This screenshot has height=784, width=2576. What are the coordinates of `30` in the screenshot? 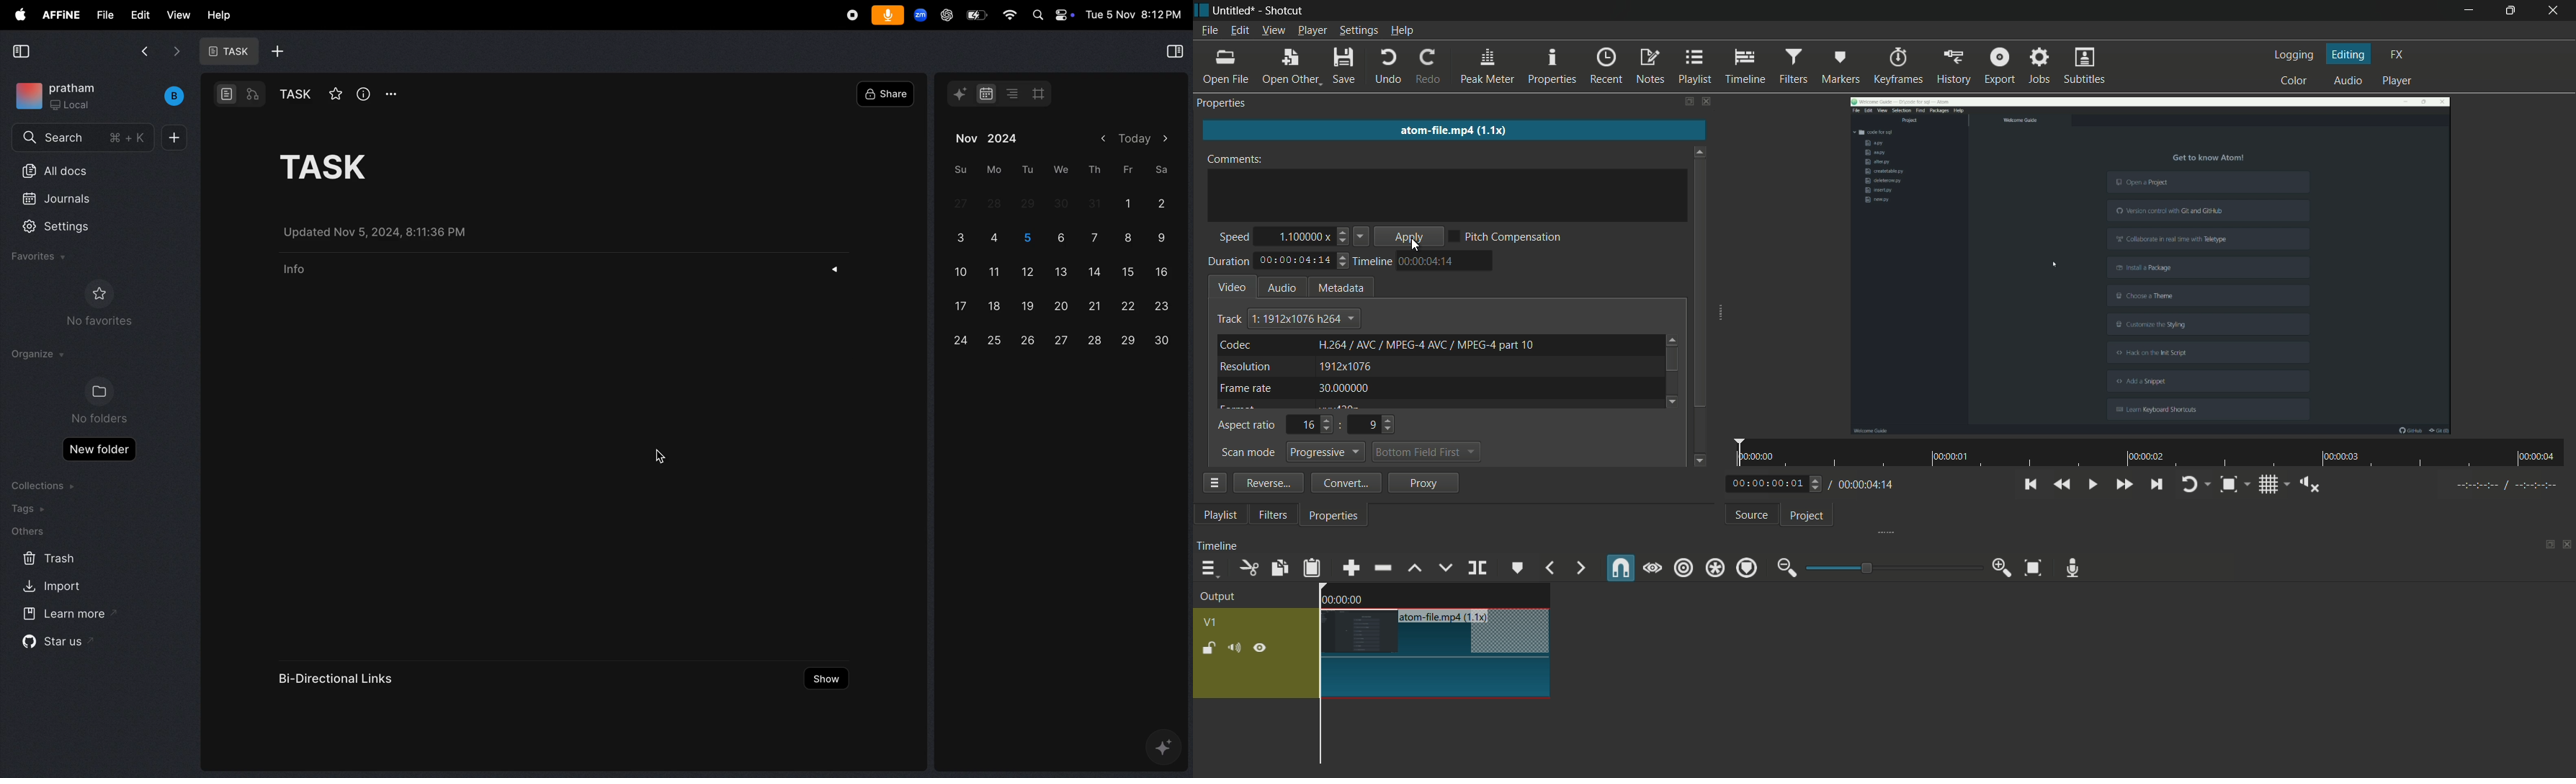 It's located at (1347, 390).